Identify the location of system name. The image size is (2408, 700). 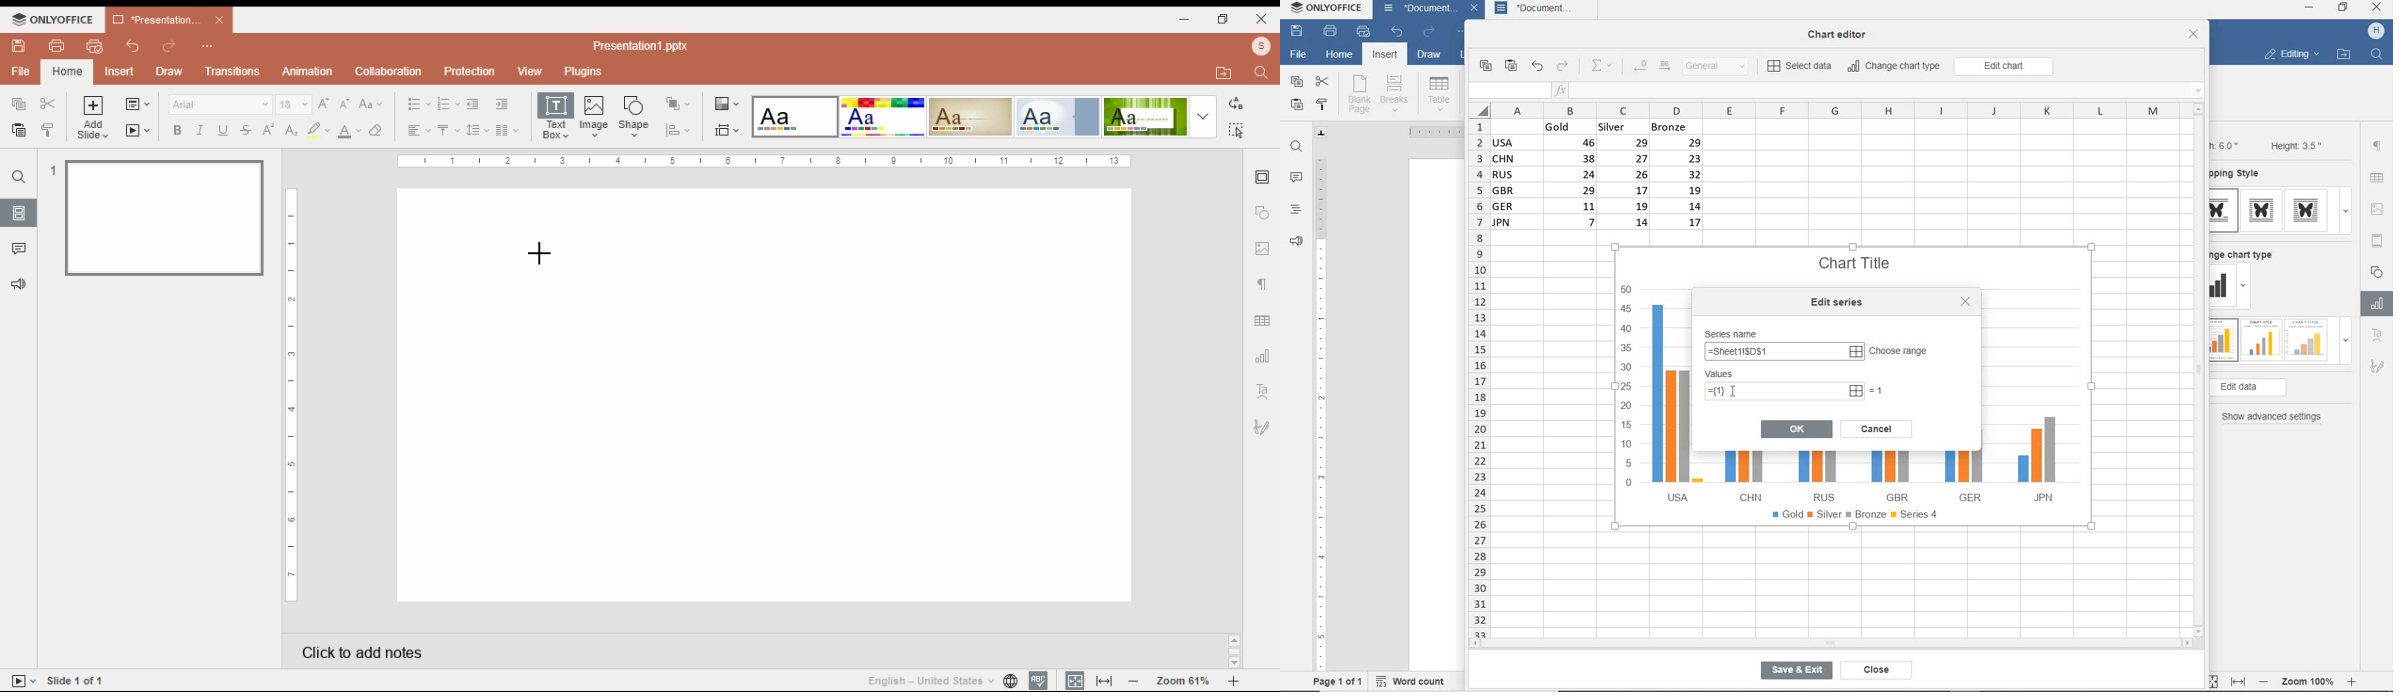
(1328, 11).